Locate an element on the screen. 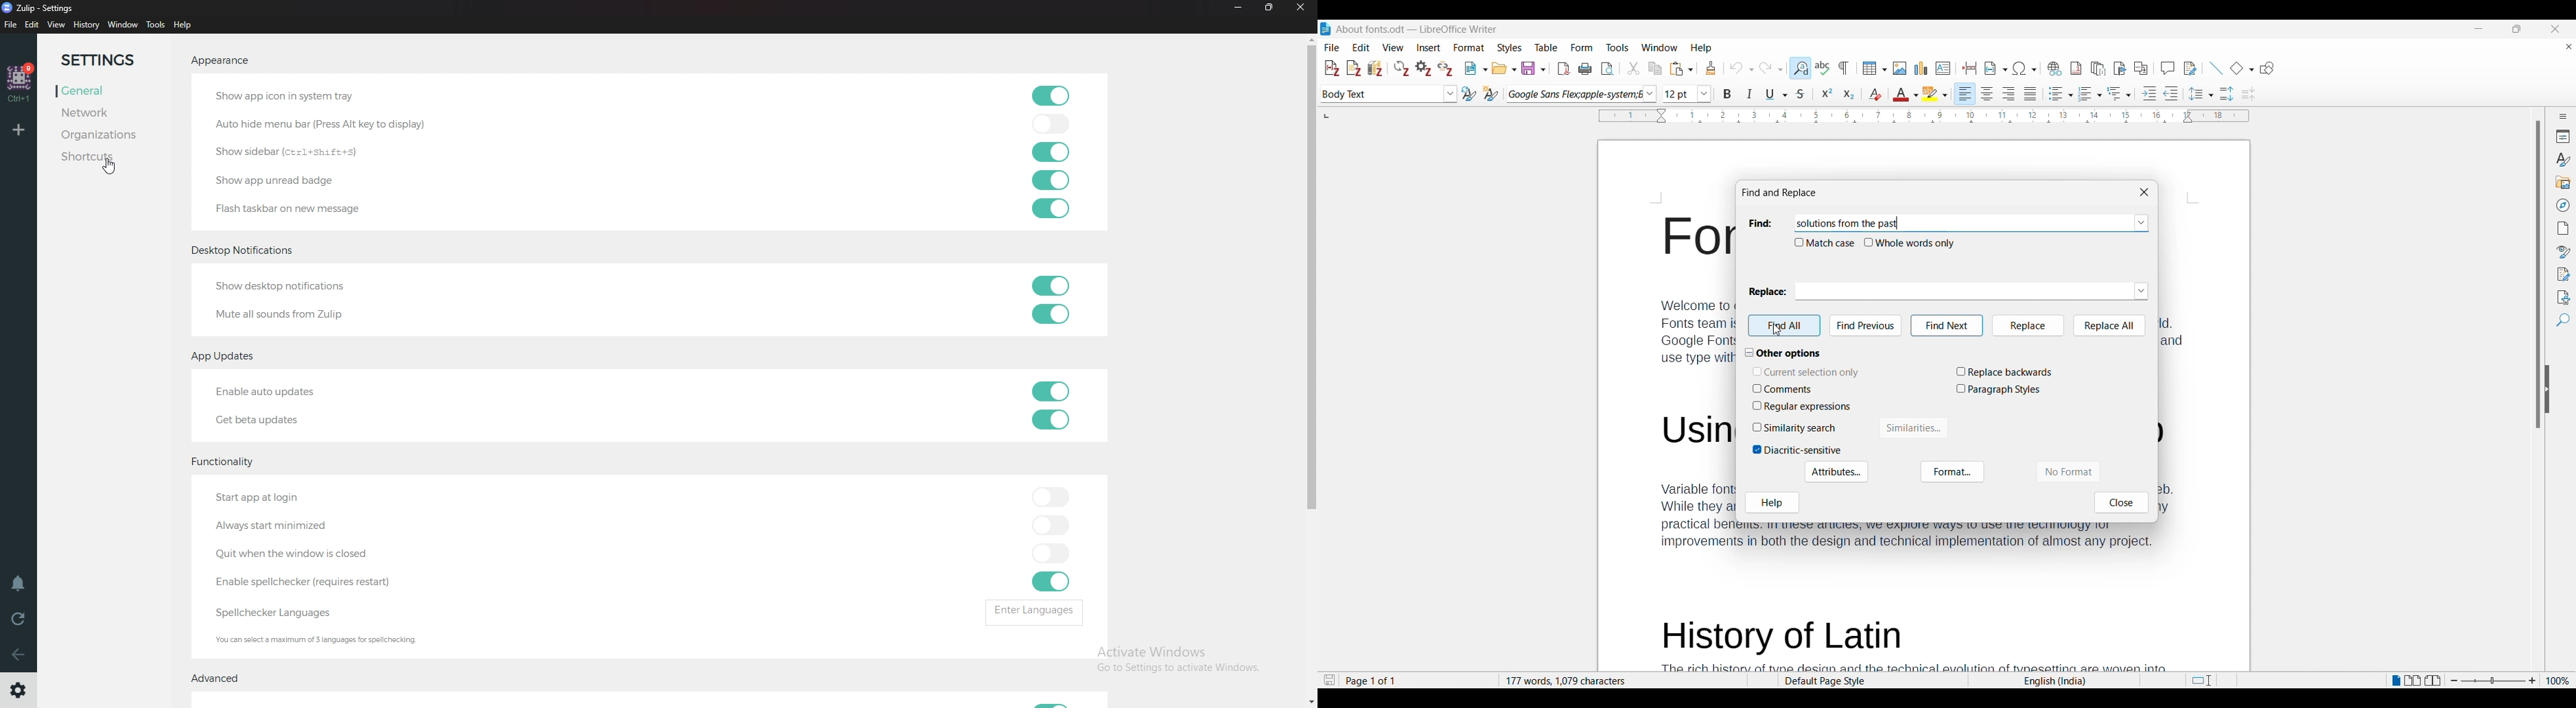 The height and width of the screenshot is (728, 2576). Update selected style is located at coordinates (1470, 94).